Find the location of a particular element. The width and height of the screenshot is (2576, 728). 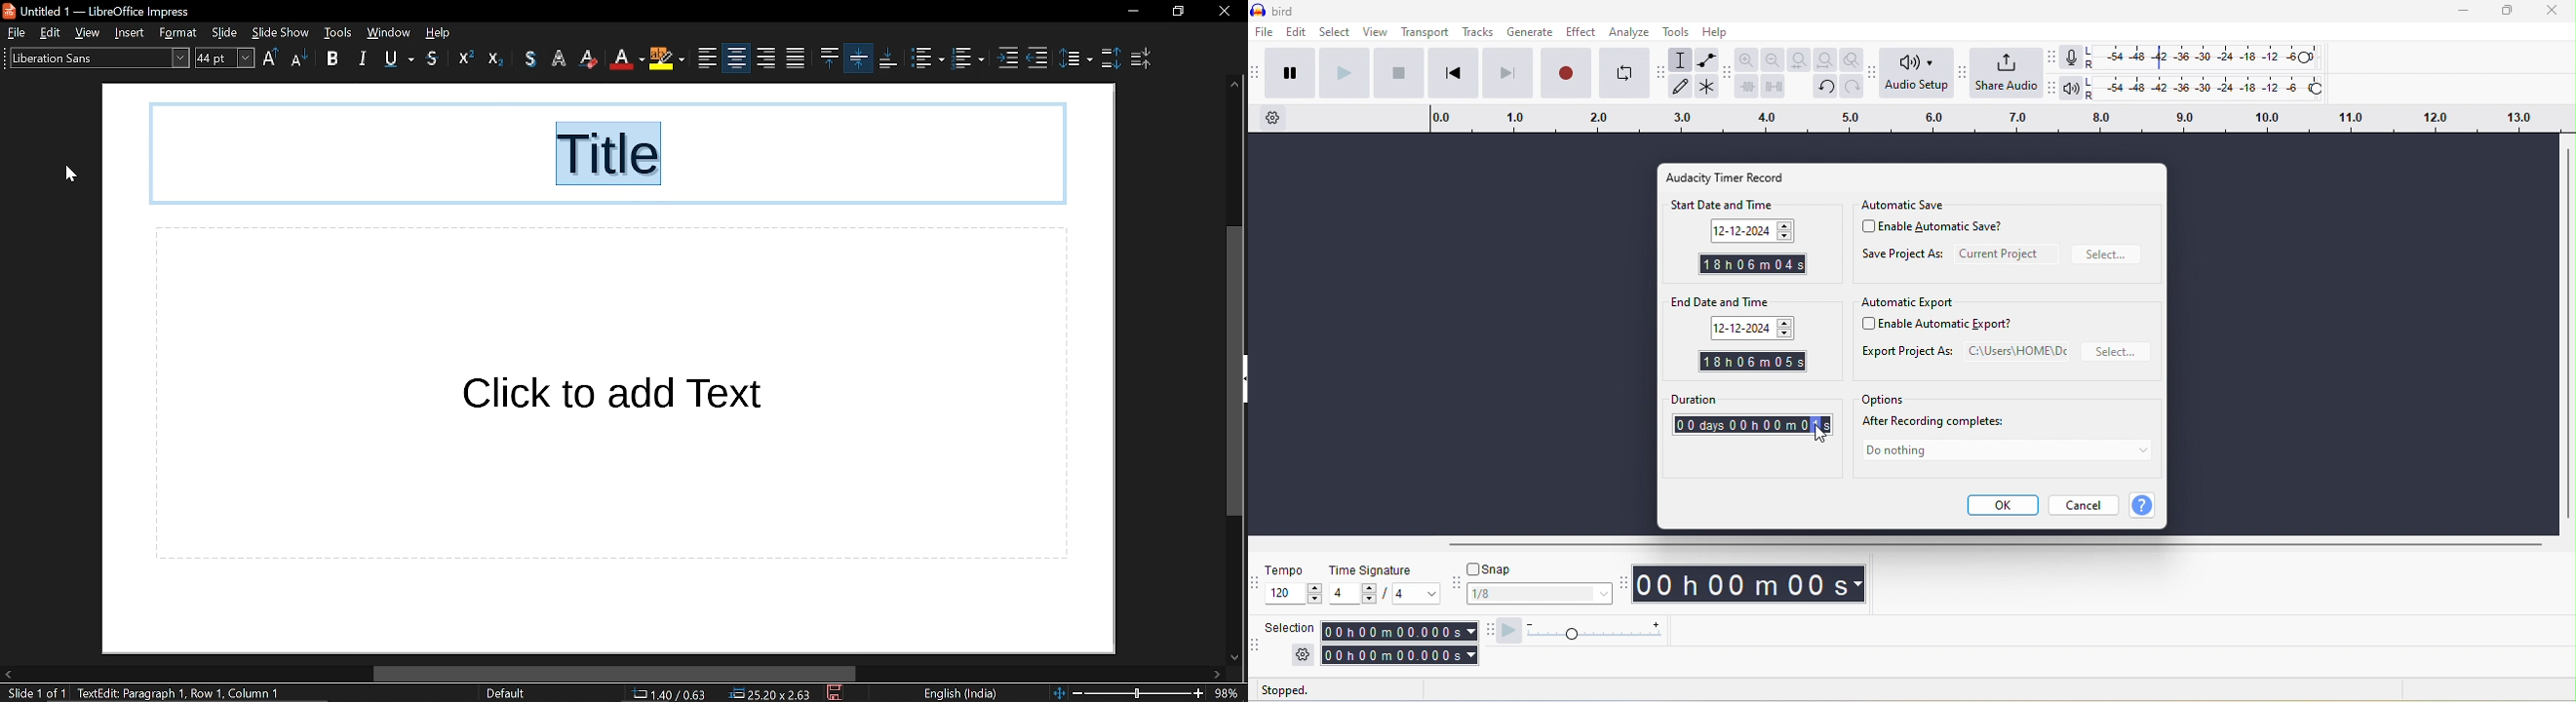

set line spacing is located at coordinates (1075, 57).